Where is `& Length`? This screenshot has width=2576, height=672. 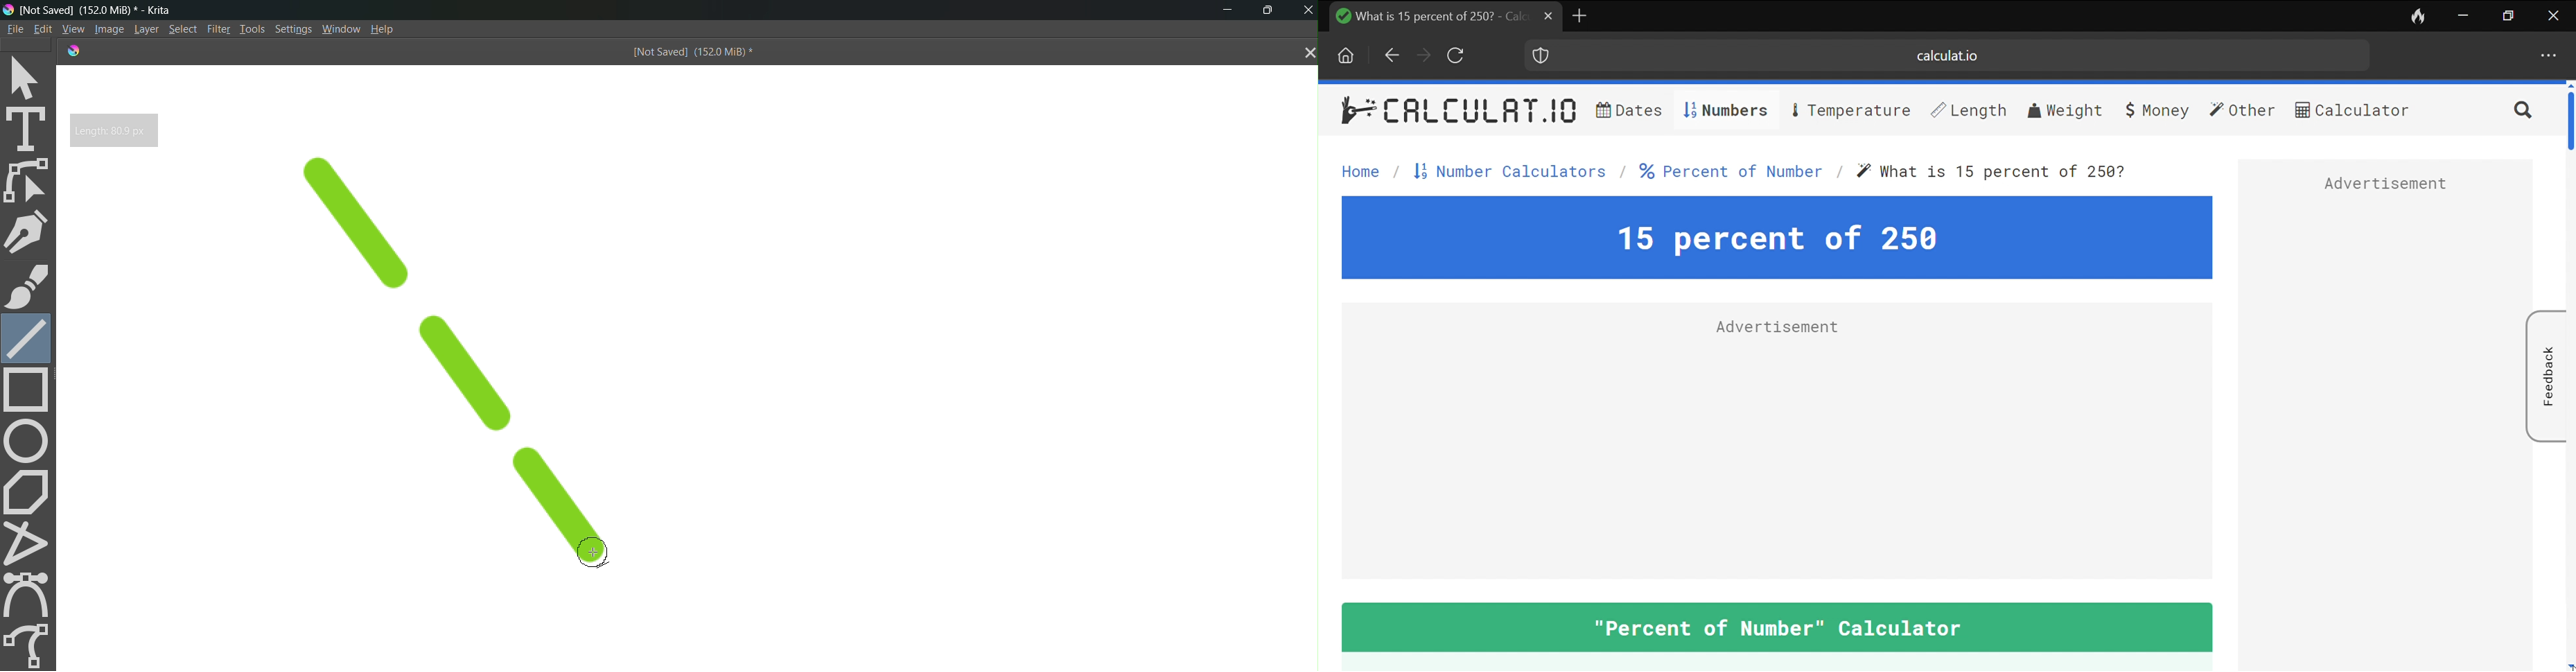
& Length is located at coordinates (1967, 110).